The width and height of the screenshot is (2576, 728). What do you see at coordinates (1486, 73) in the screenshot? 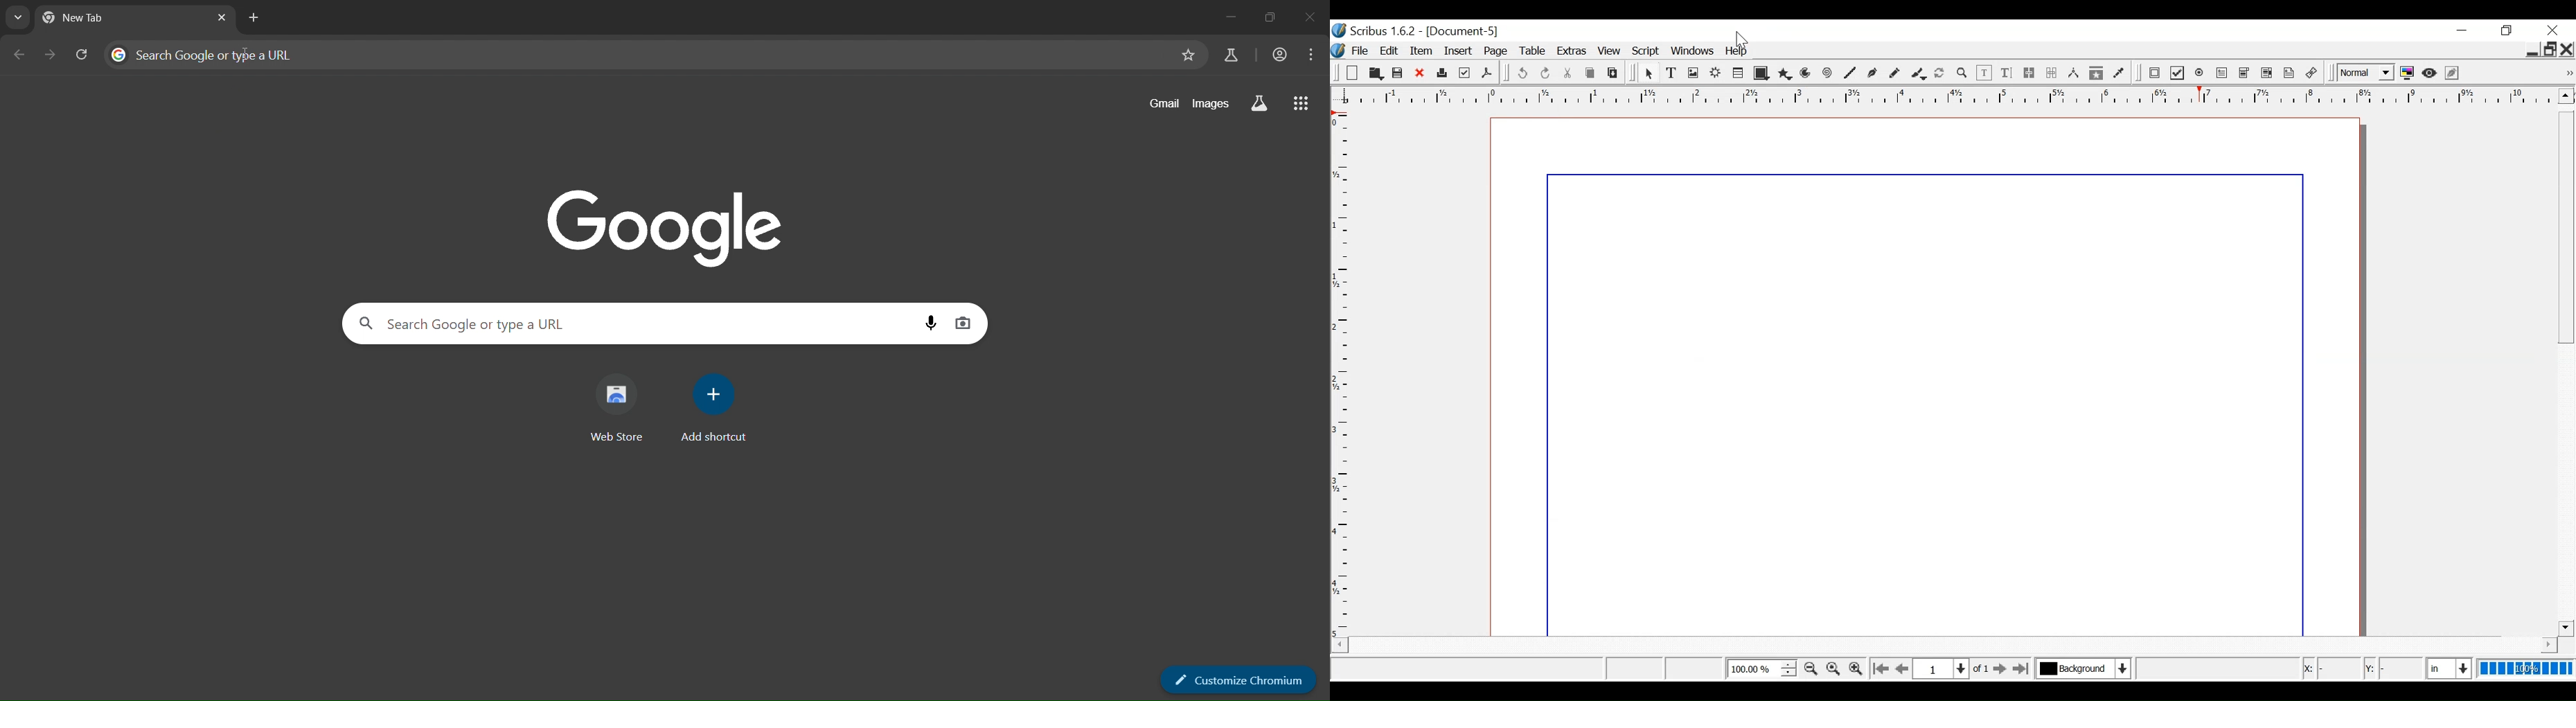
I see `Save as PDF` at bounding box center [1486, 73].